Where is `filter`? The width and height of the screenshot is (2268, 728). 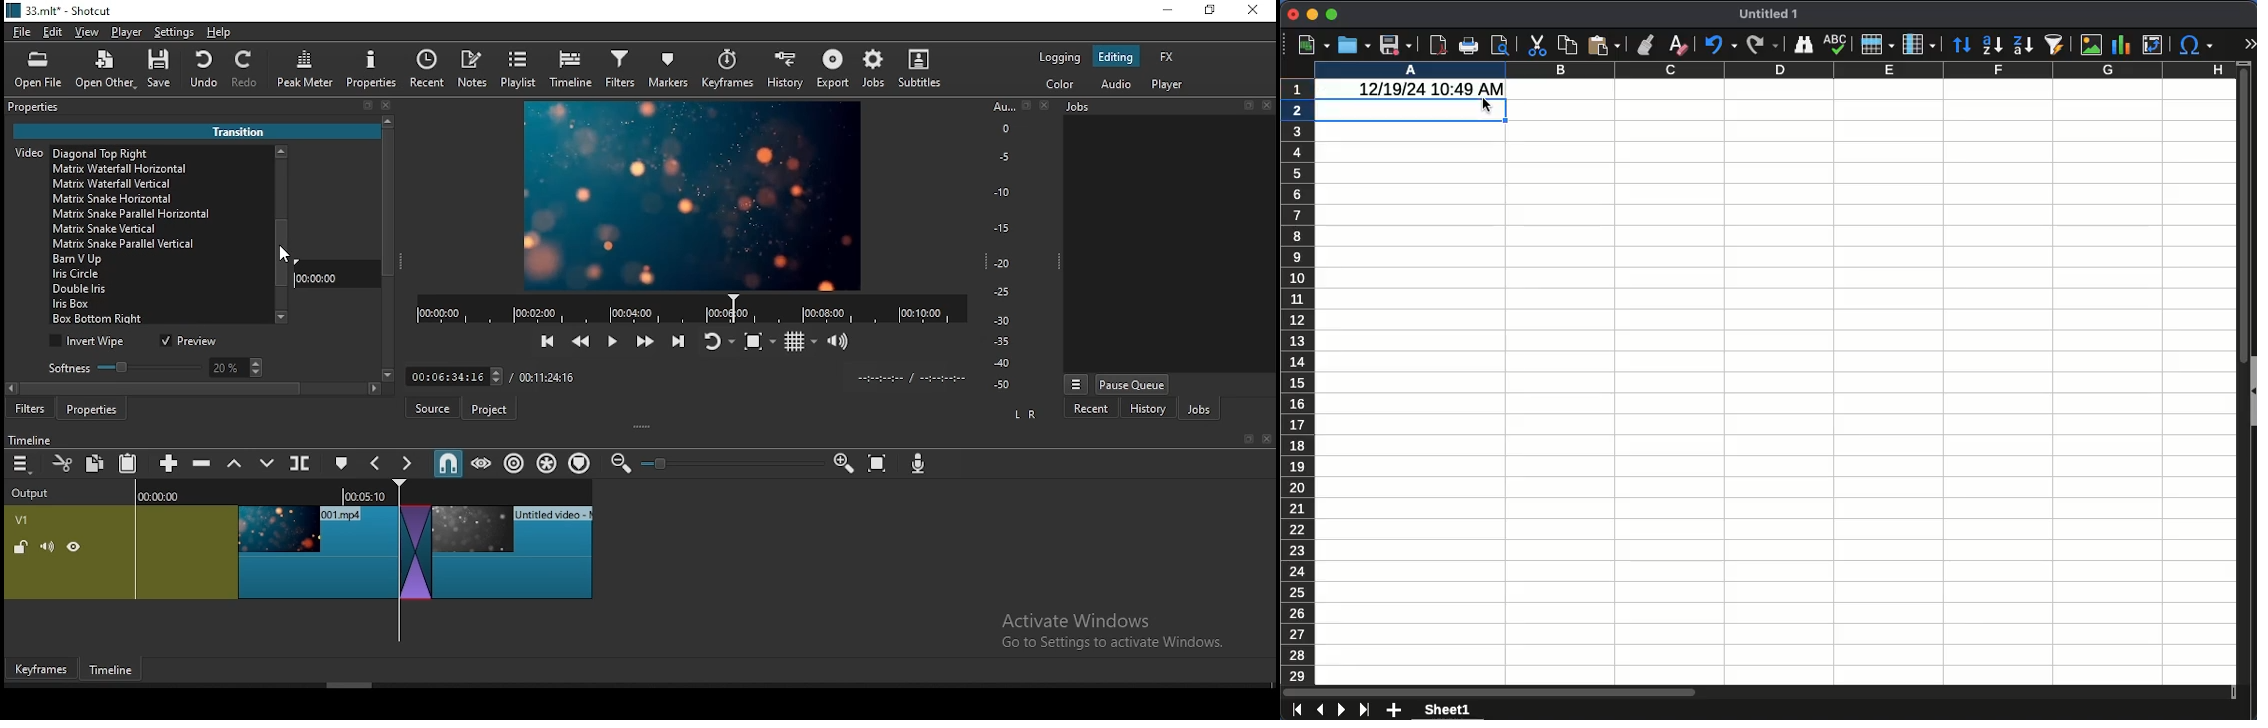 filter is located at coordinates (2057, 45).